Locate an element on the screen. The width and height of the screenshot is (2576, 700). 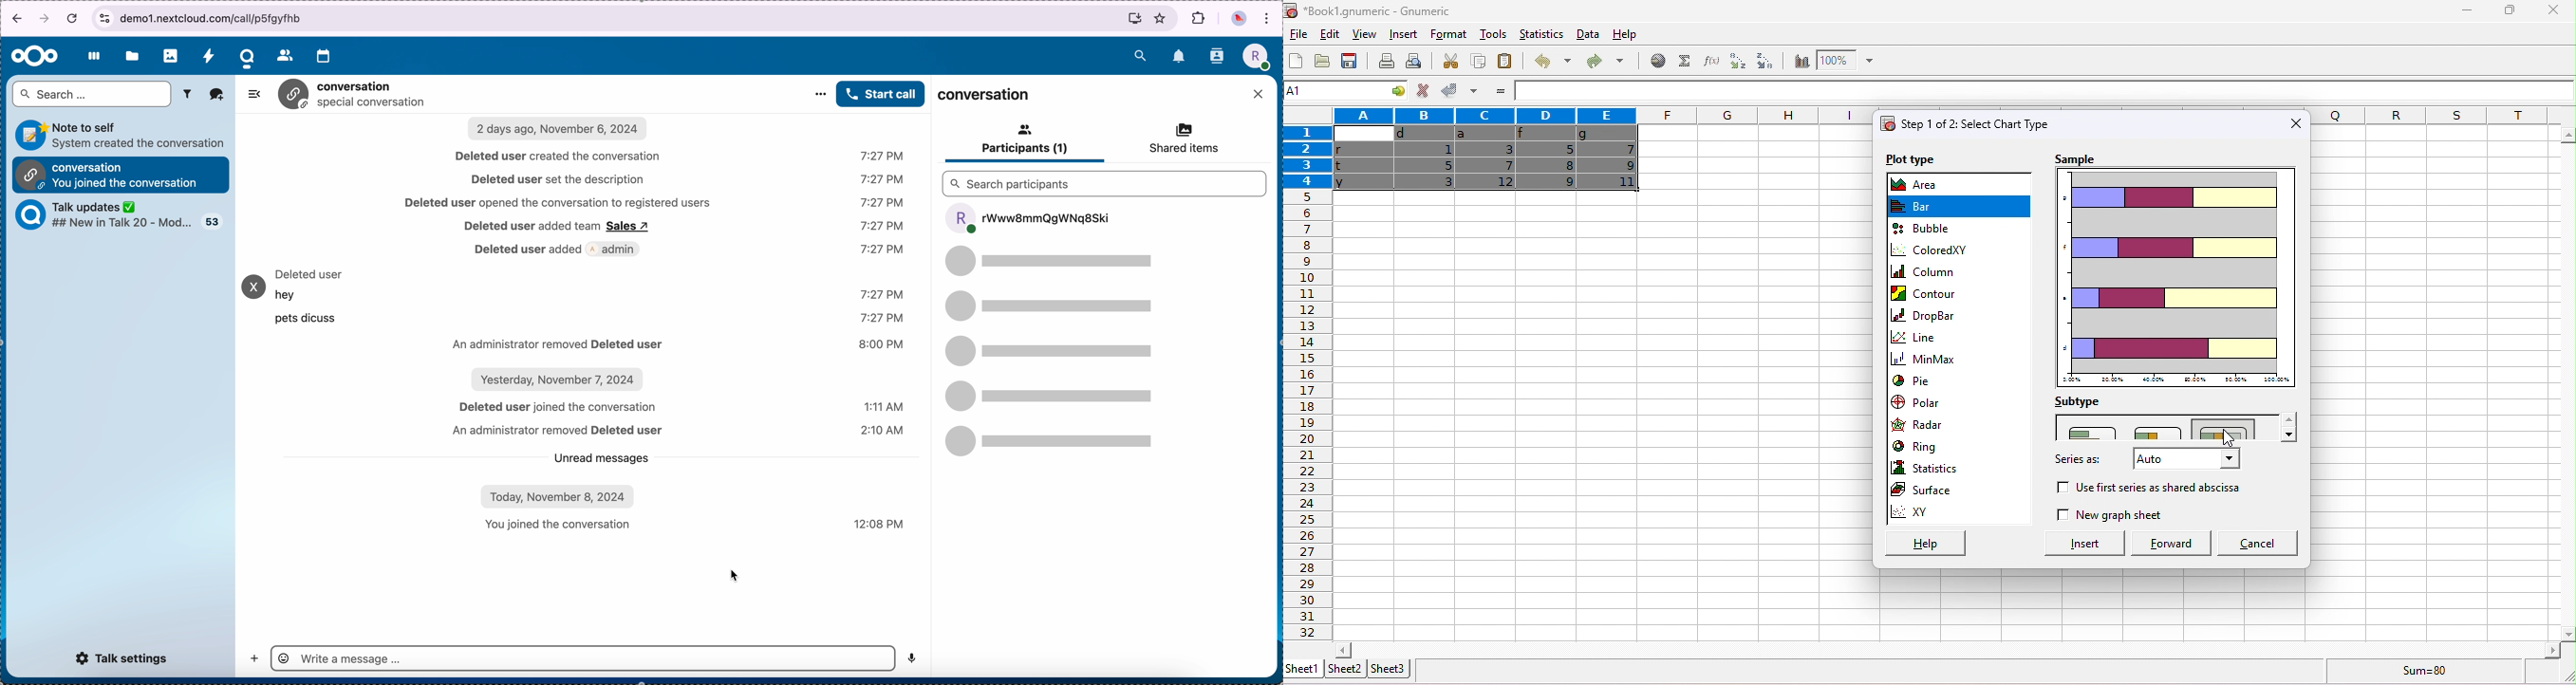
I is located at coordinates (576, 166).